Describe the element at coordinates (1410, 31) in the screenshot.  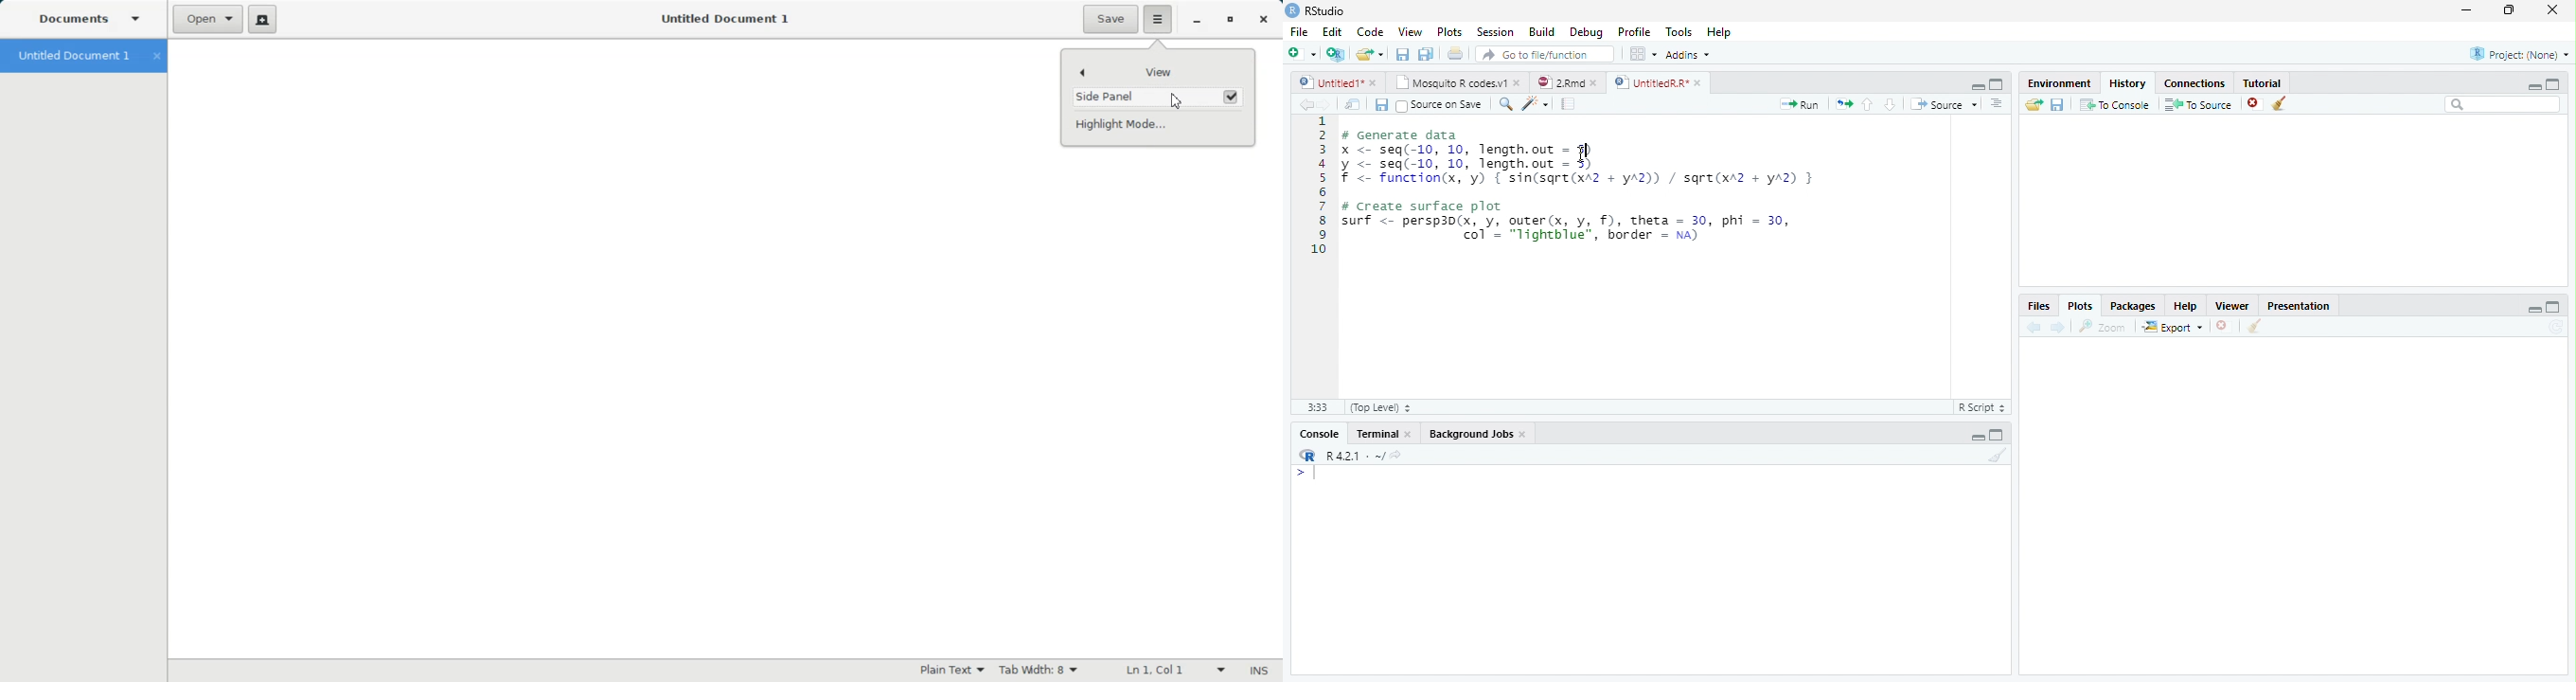
I see `View` at that location.